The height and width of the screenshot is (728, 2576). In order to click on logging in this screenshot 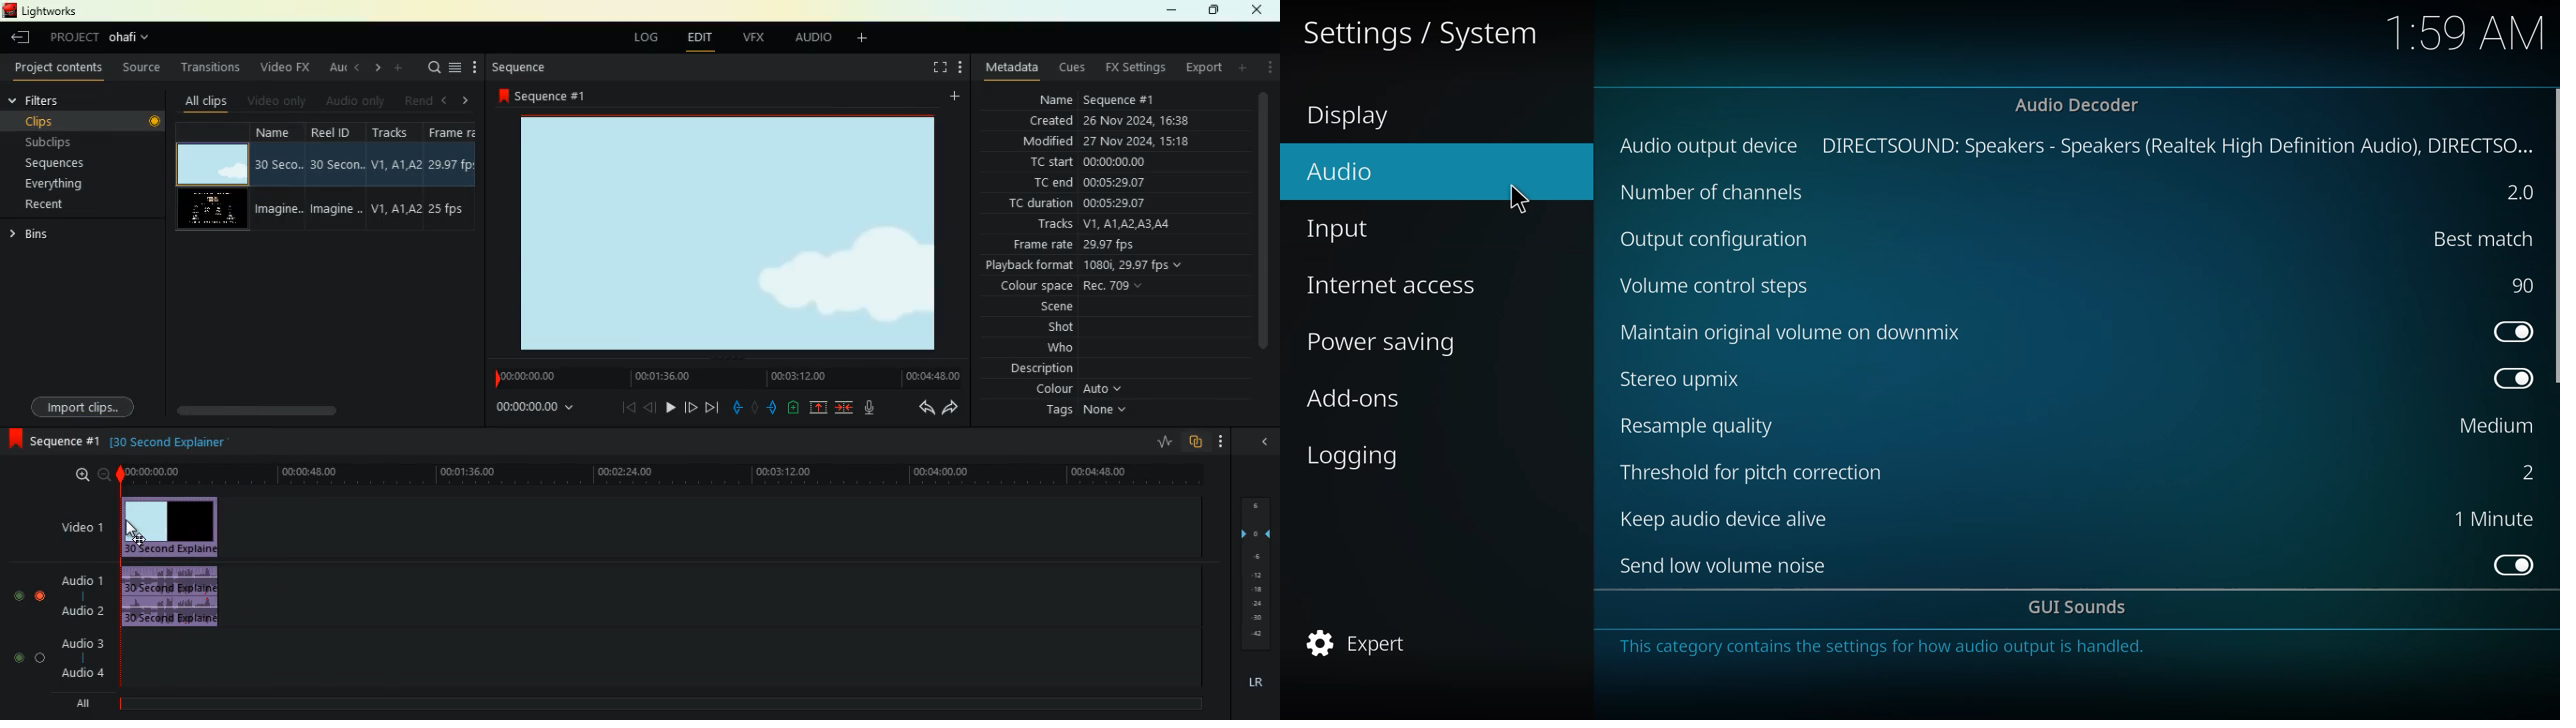, I will do `click(1357, 455)`.